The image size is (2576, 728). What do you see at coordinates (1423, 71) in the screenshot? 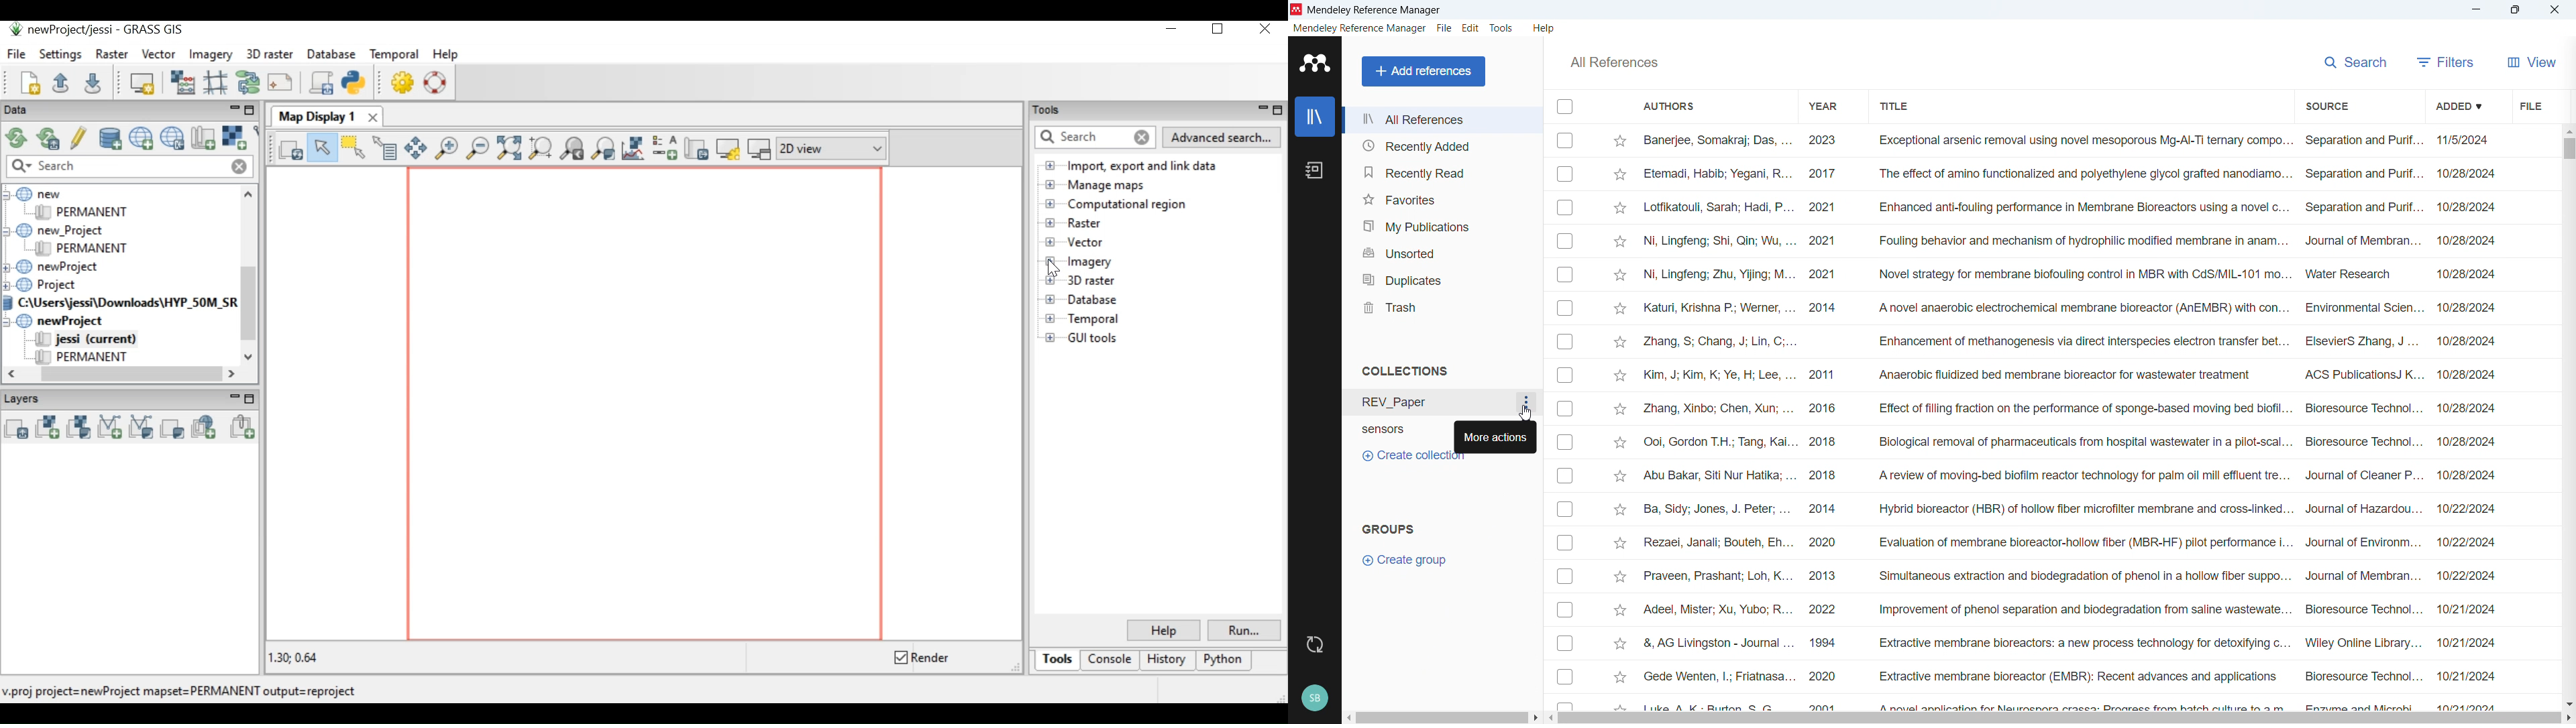
I see `Add references ` at bounding box center [1423, 71].